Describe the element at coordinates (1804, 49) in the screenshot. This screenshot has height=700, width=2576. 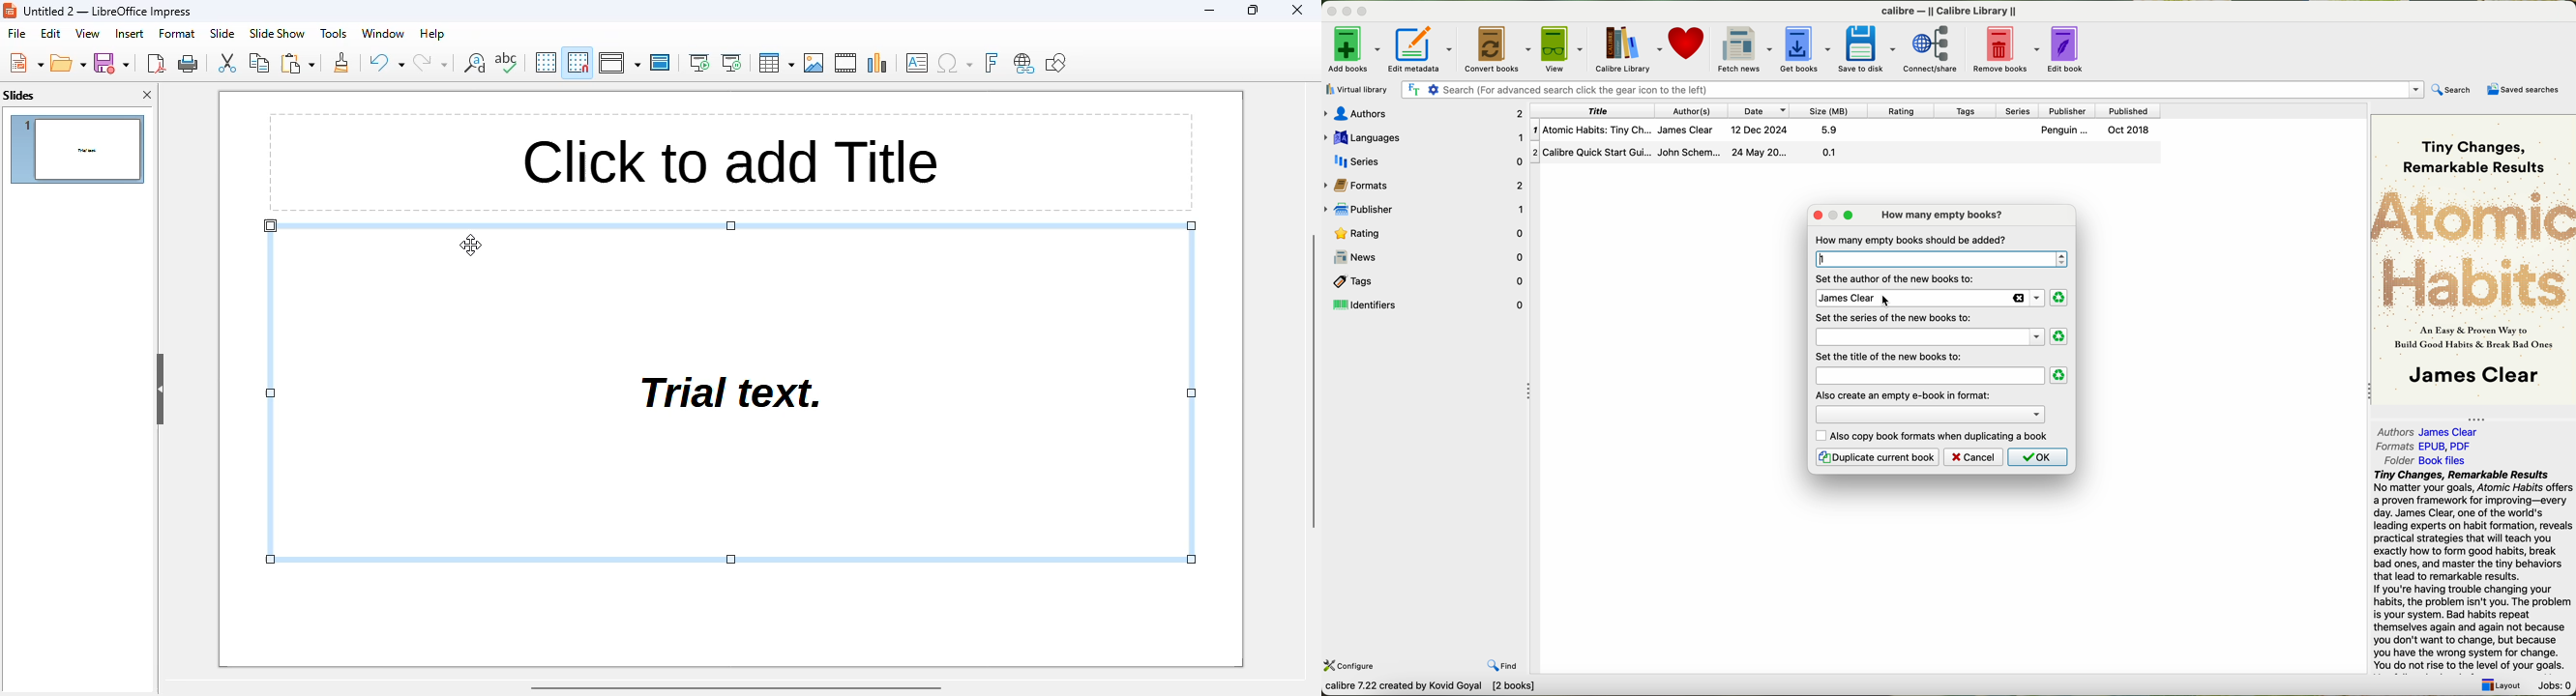
I see `get books` at that location.